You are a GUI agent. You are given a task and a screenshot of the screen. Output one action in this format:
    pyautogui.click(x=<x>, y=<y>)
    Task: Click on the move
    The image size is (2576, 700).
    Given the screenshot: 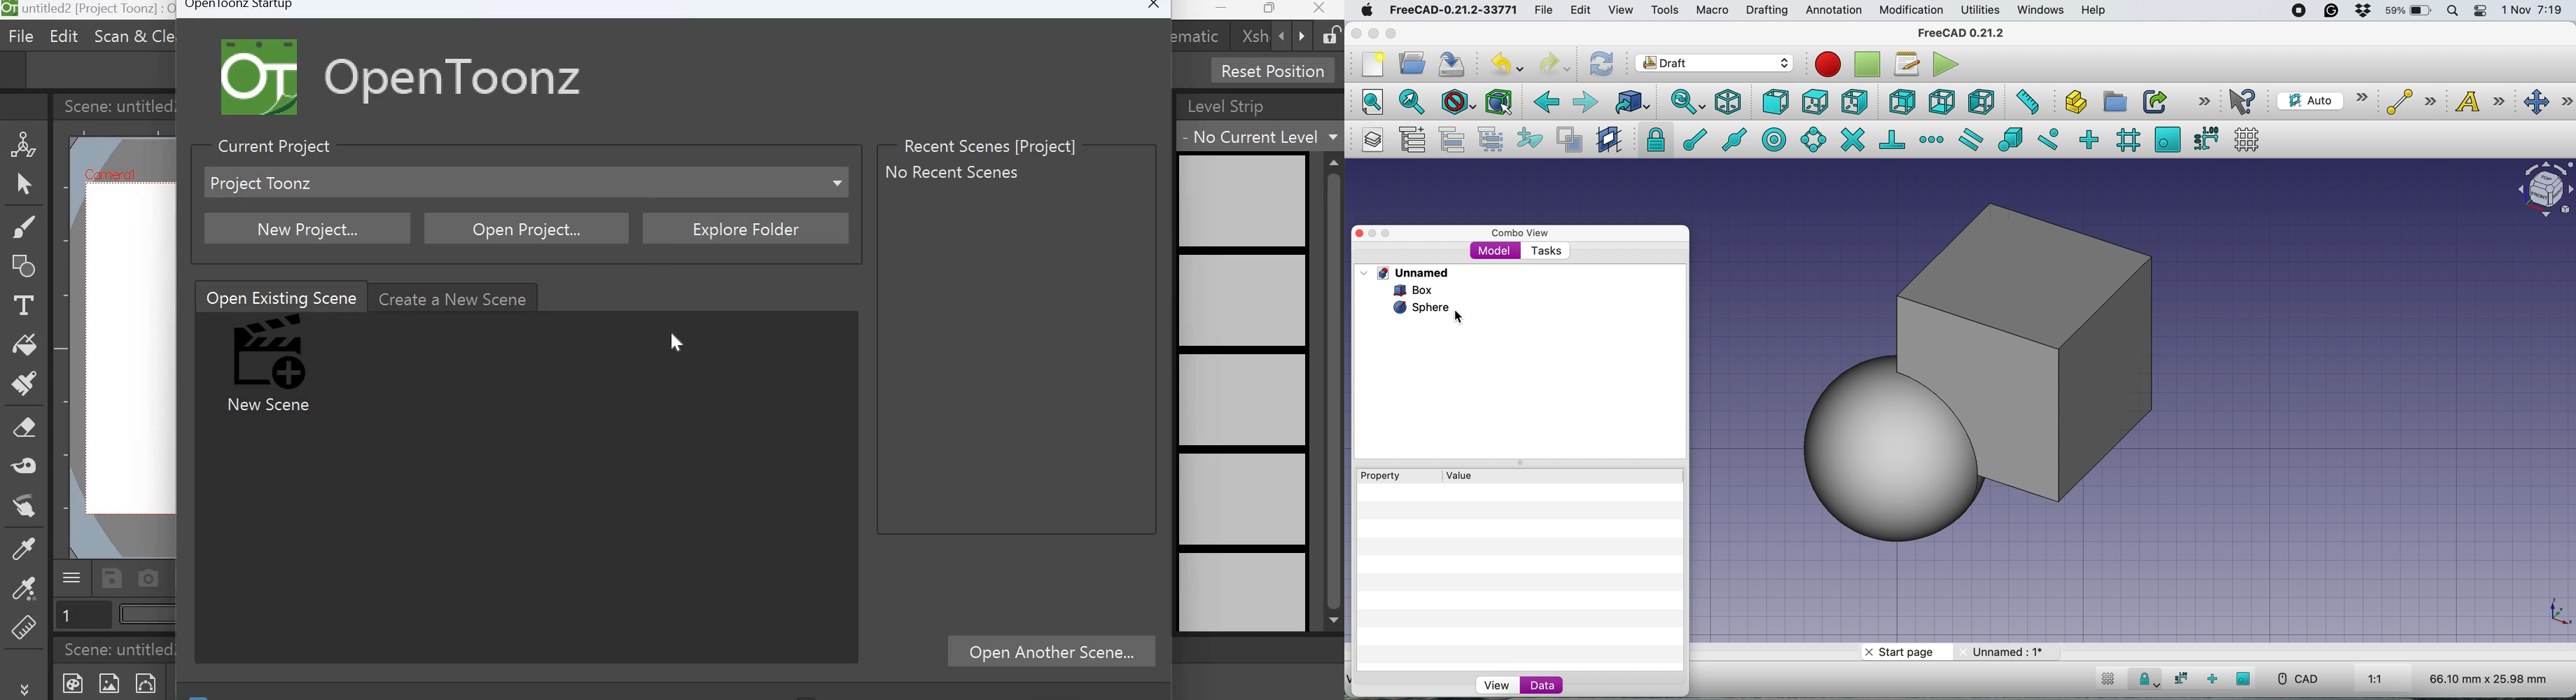 What is the action you would take?
    pyautogui.click(x=2549, y=103)
    